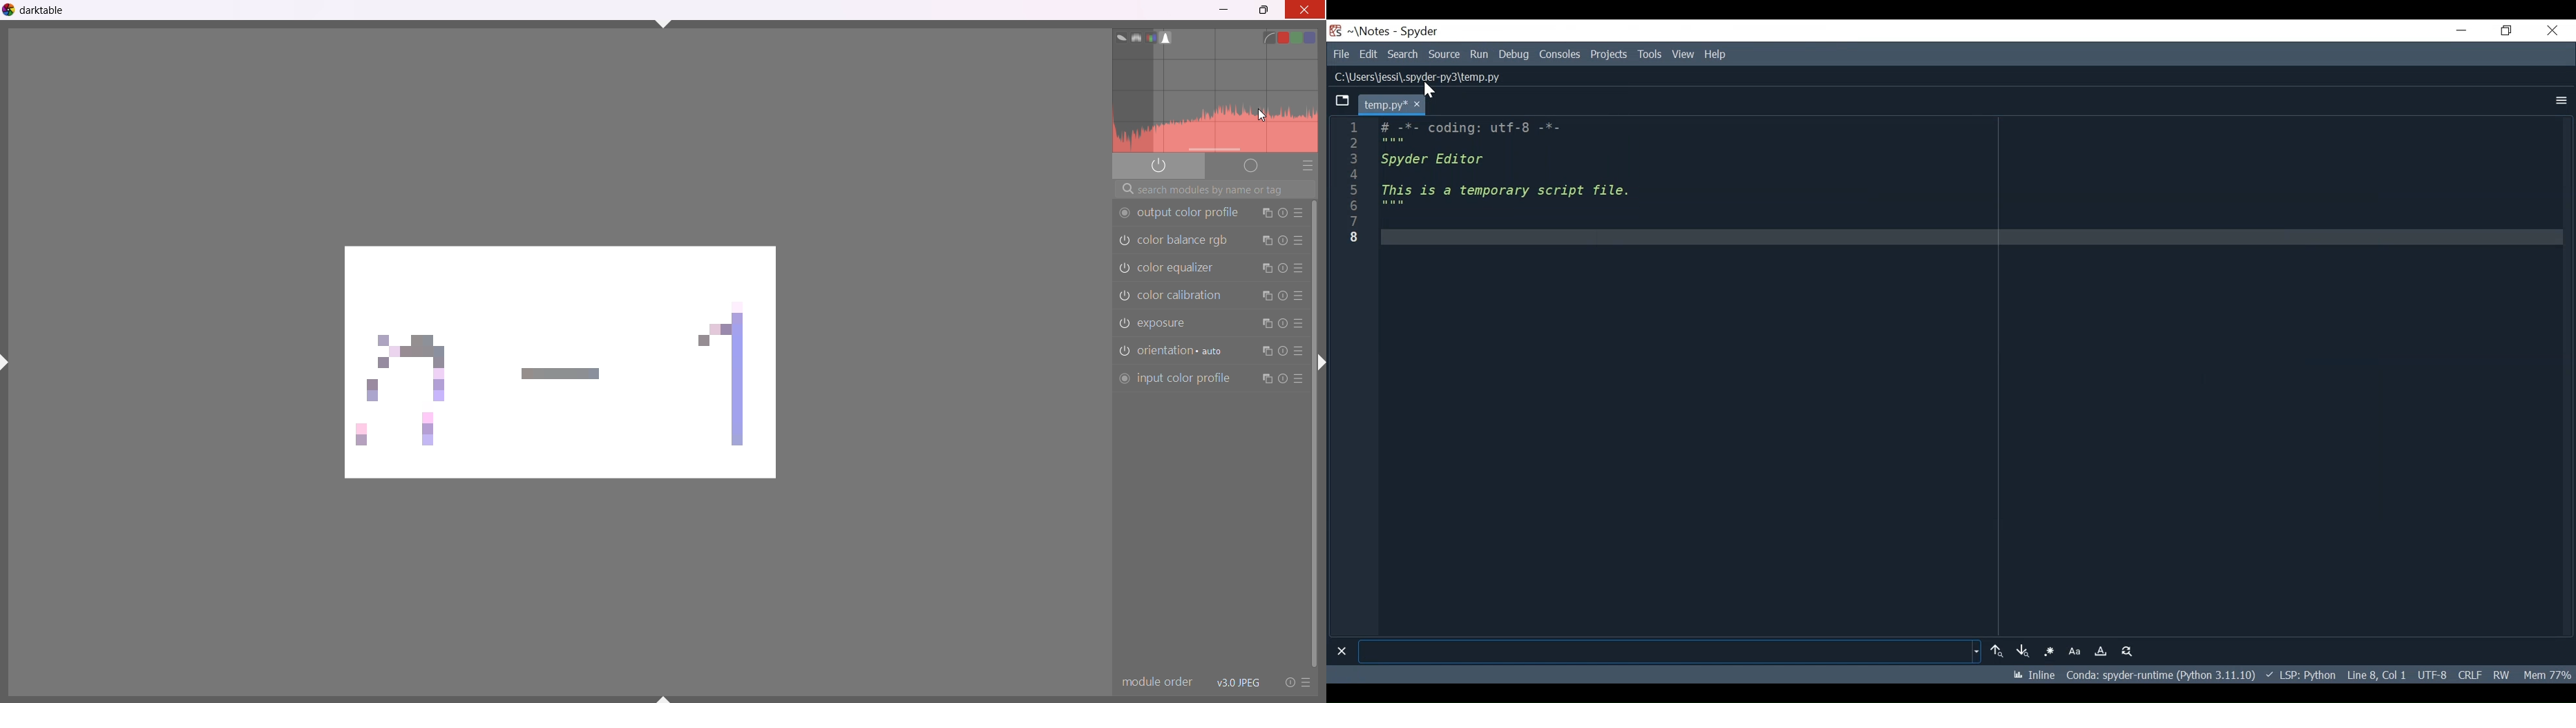 This screenshot has height=728, width=2576. I want to click on Help, so click(1714, 55).